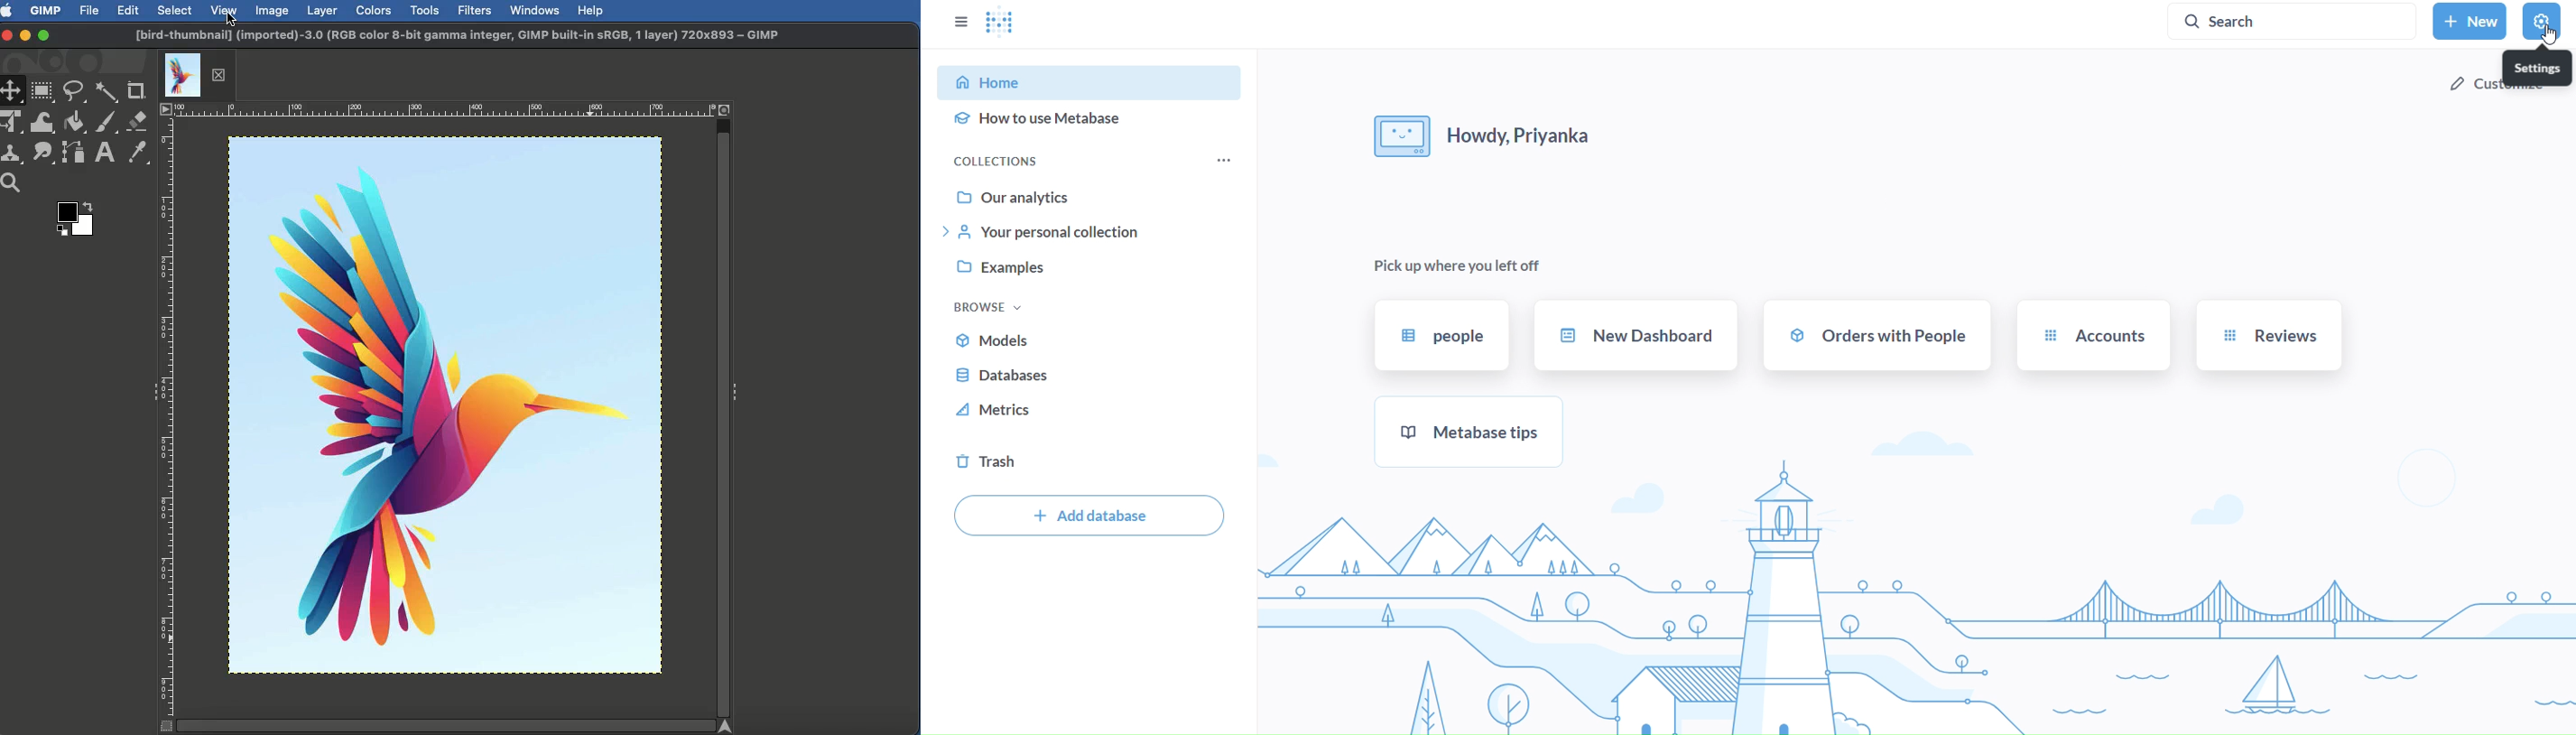  What do you see at coordinates (444, 724) in the screenshot?
I see `horizontal Scrollbar` at bounding box center [444, 724].